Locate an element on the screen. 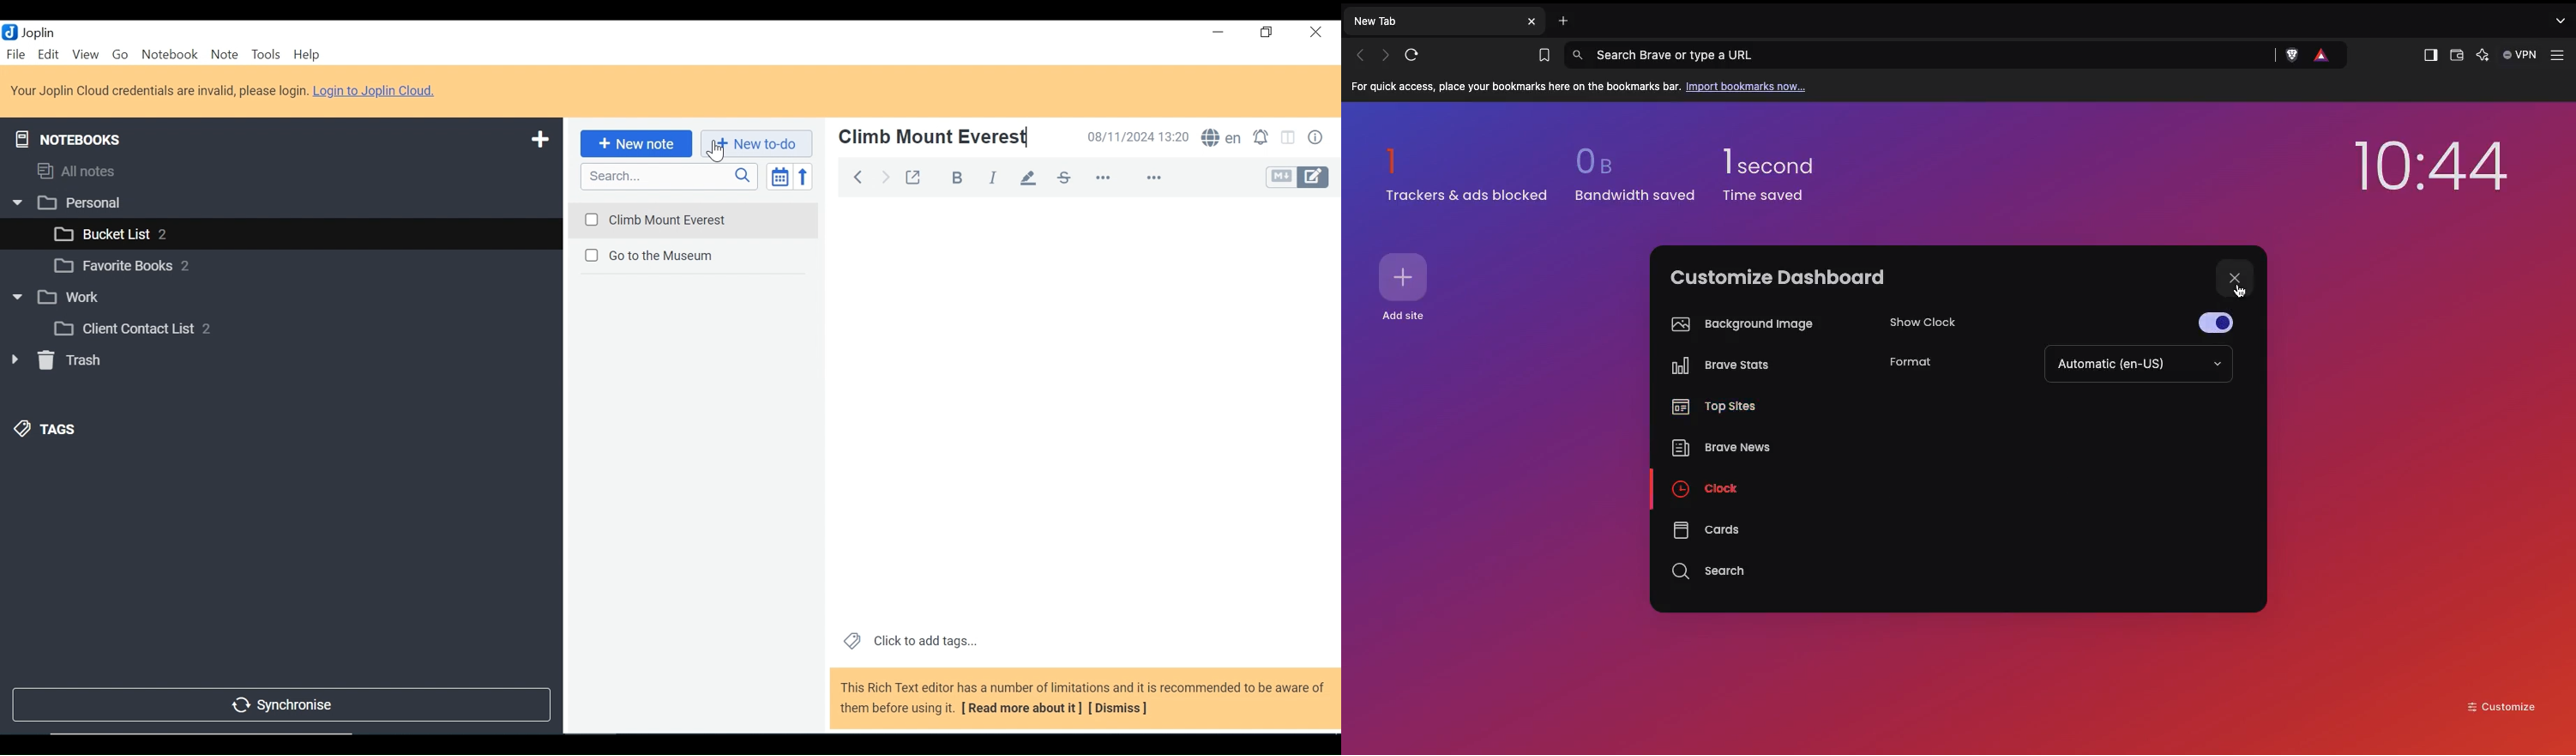 Image resolution: width=2576 pixels, height=756 pixels. Automatic is located at coordinates (2138, 365).